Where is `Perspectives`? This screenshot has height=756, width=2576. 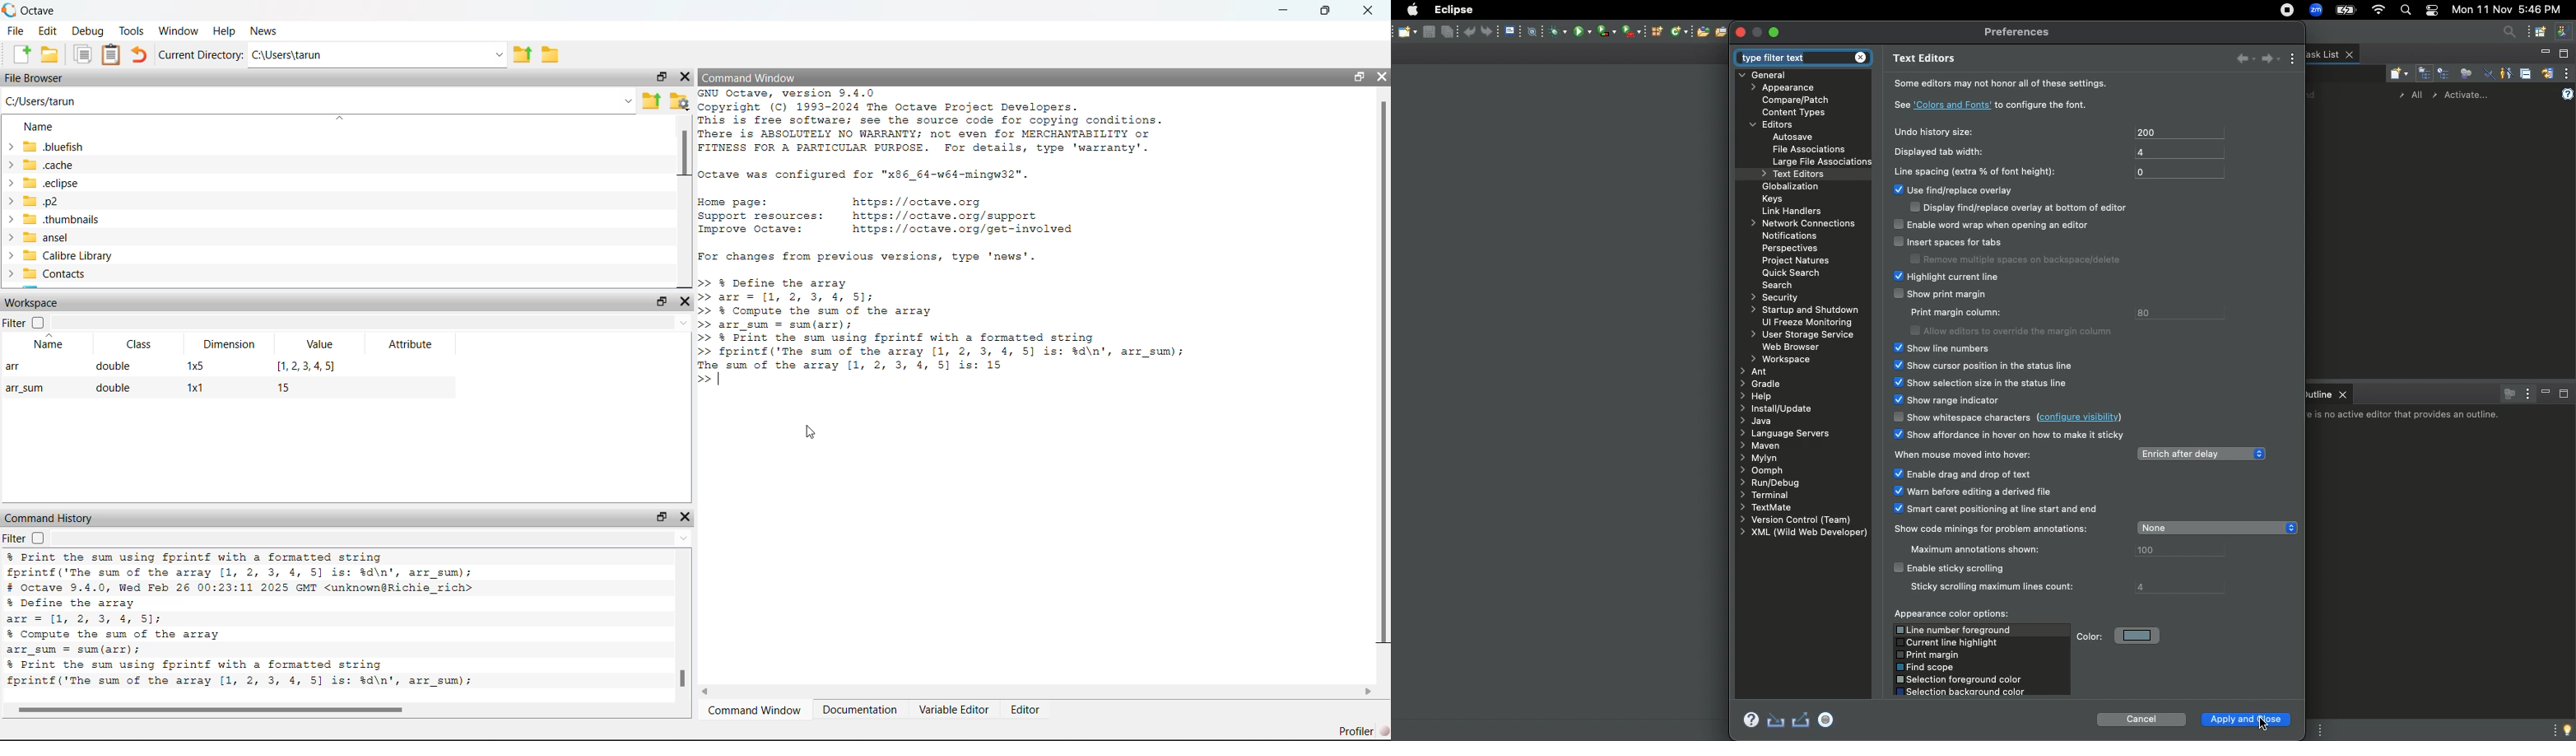 Perspectives is located at coordinates (1788, 249).